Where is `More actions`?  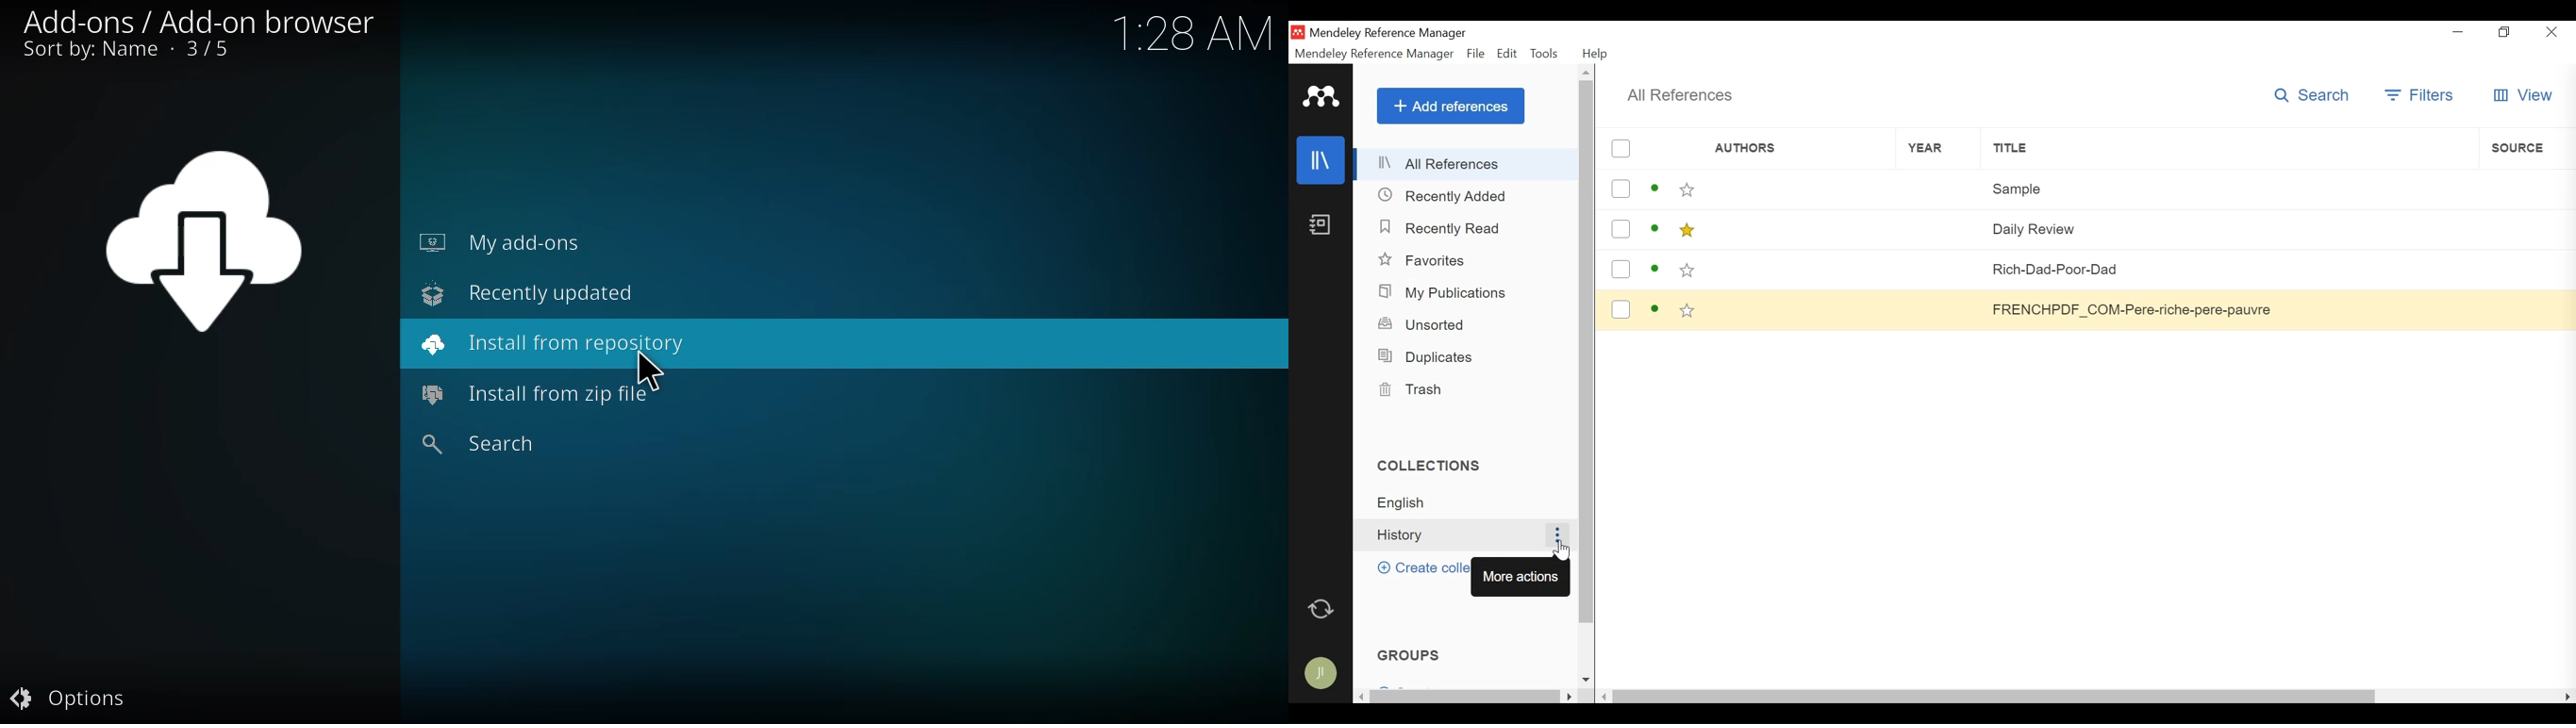
More actions is located at coordinates (1523, 577).